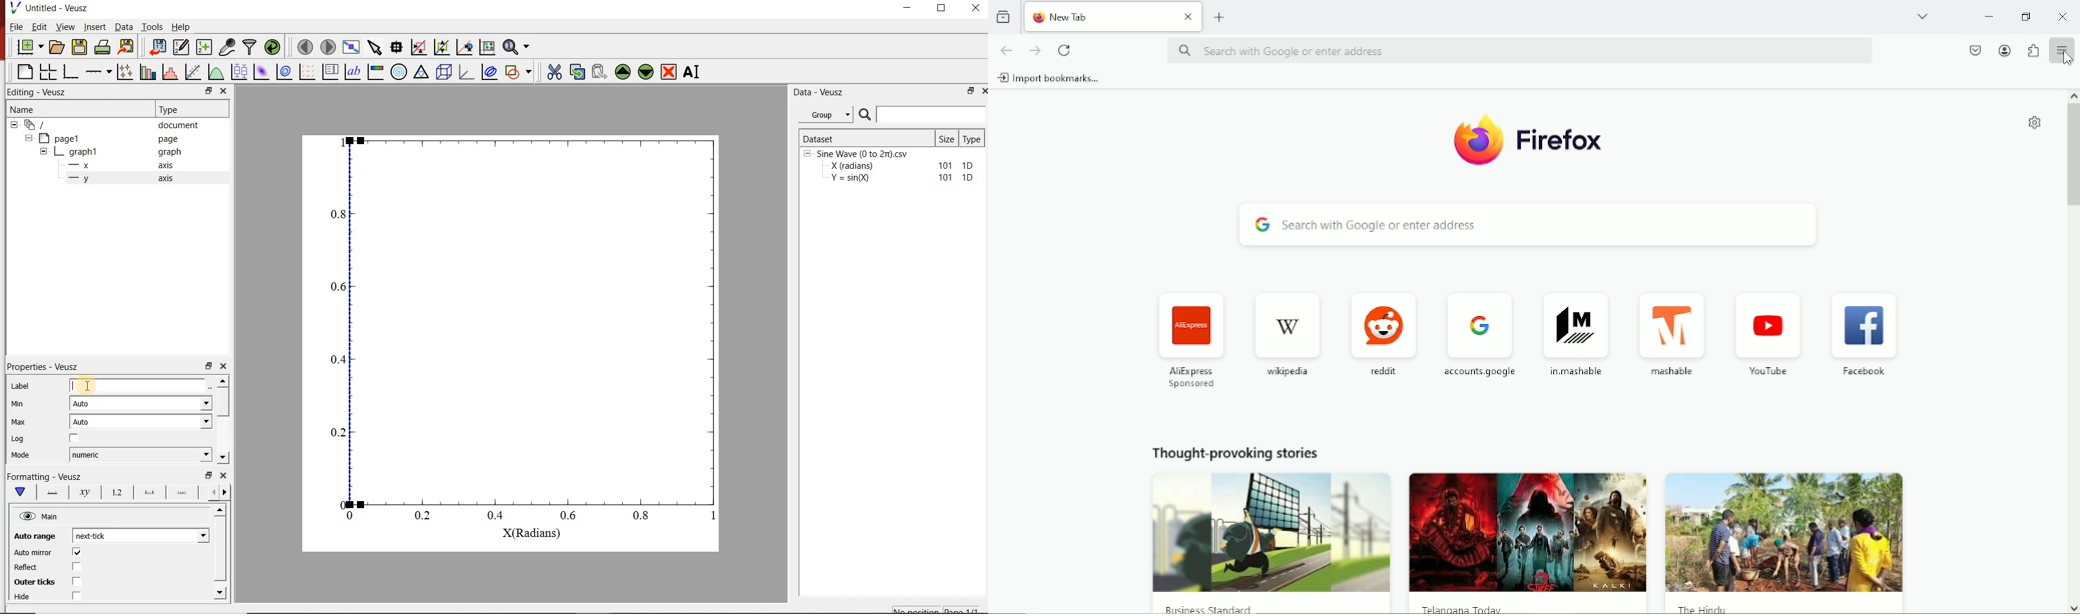 The width and height of the screenshot is (2100, 616). Describe the element at coordinates (217, 71) in the screenshot. I see `plot a function` at that location.